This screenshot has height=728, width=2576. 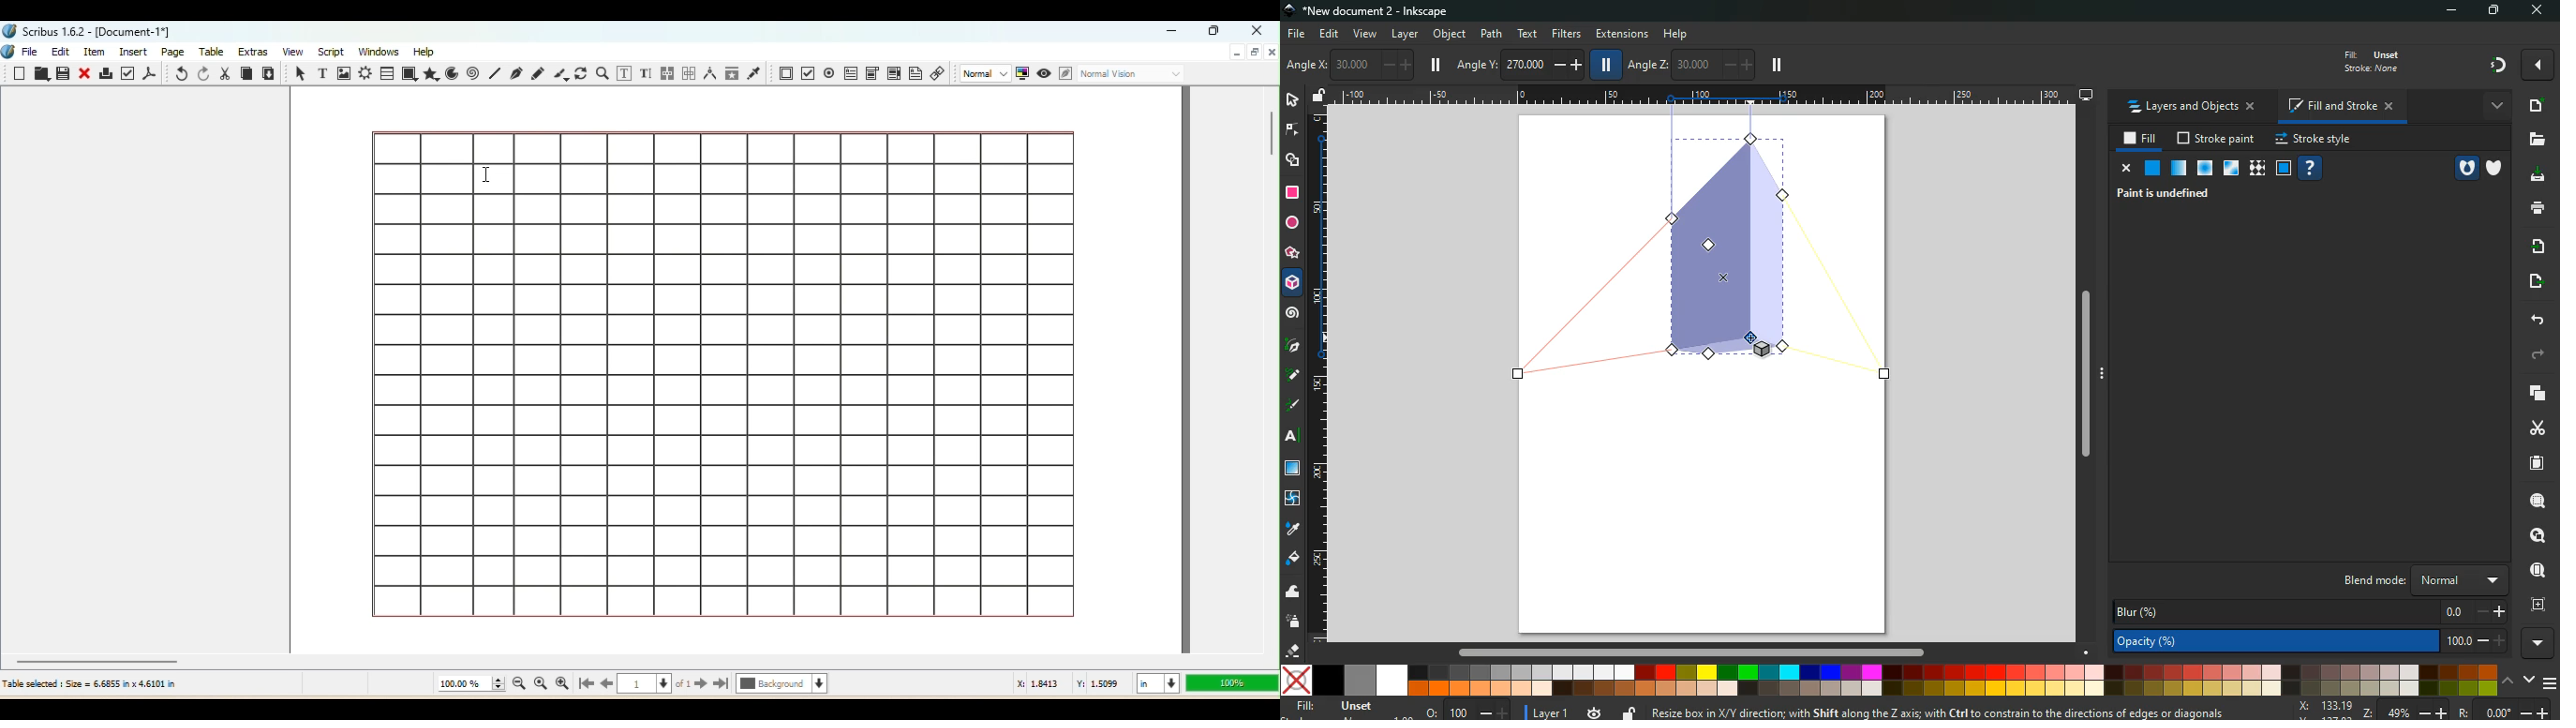 I want to click on Paint is undefined, so click(x=2169, y=192).